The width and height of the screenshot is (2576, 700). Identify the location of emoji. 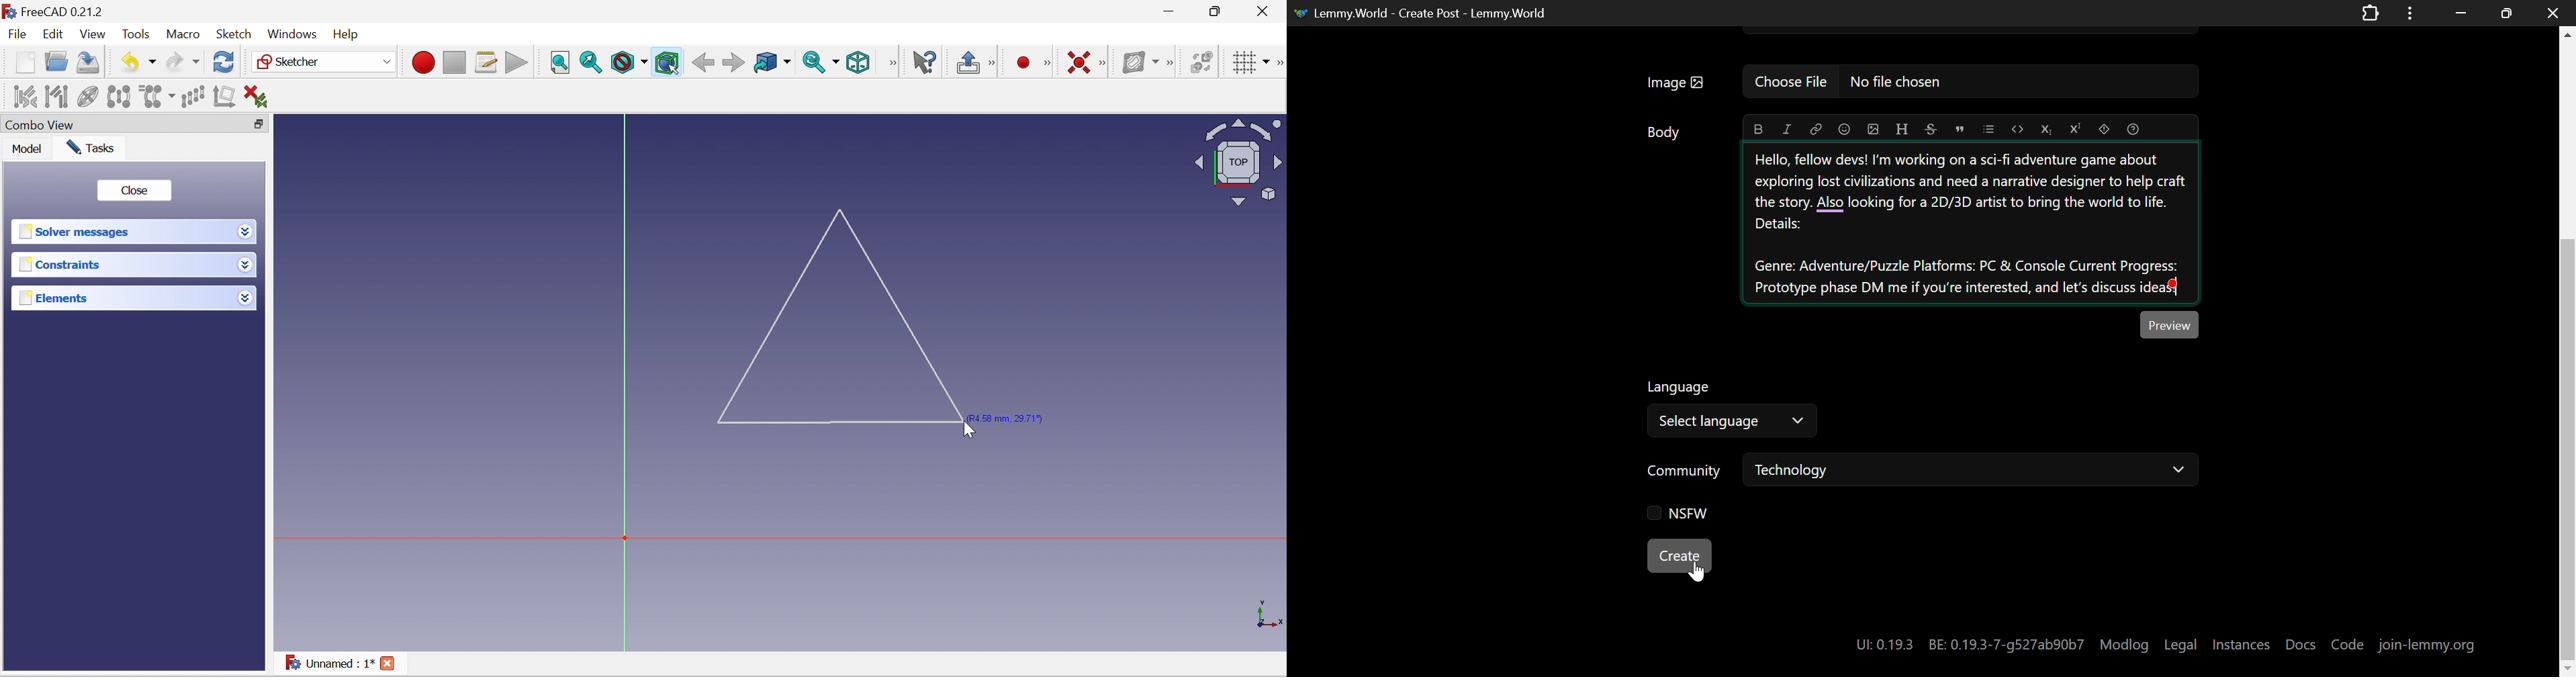
(1844, 128).